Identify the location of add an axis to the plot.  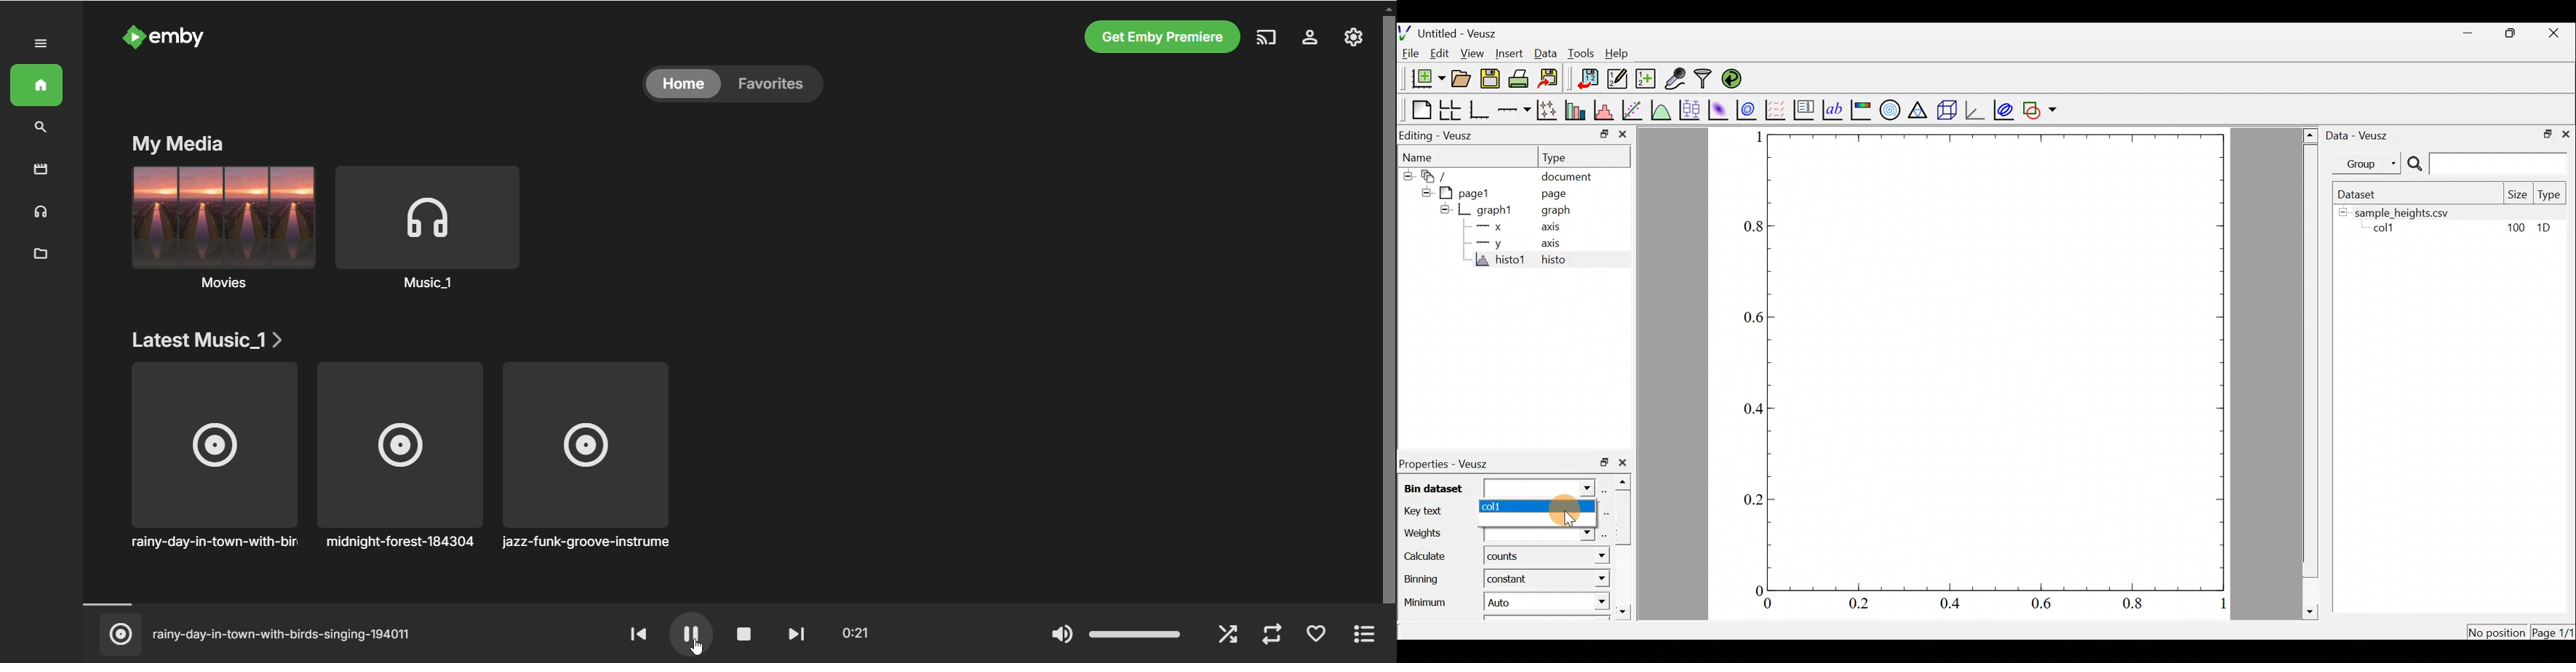
(1513, 112).